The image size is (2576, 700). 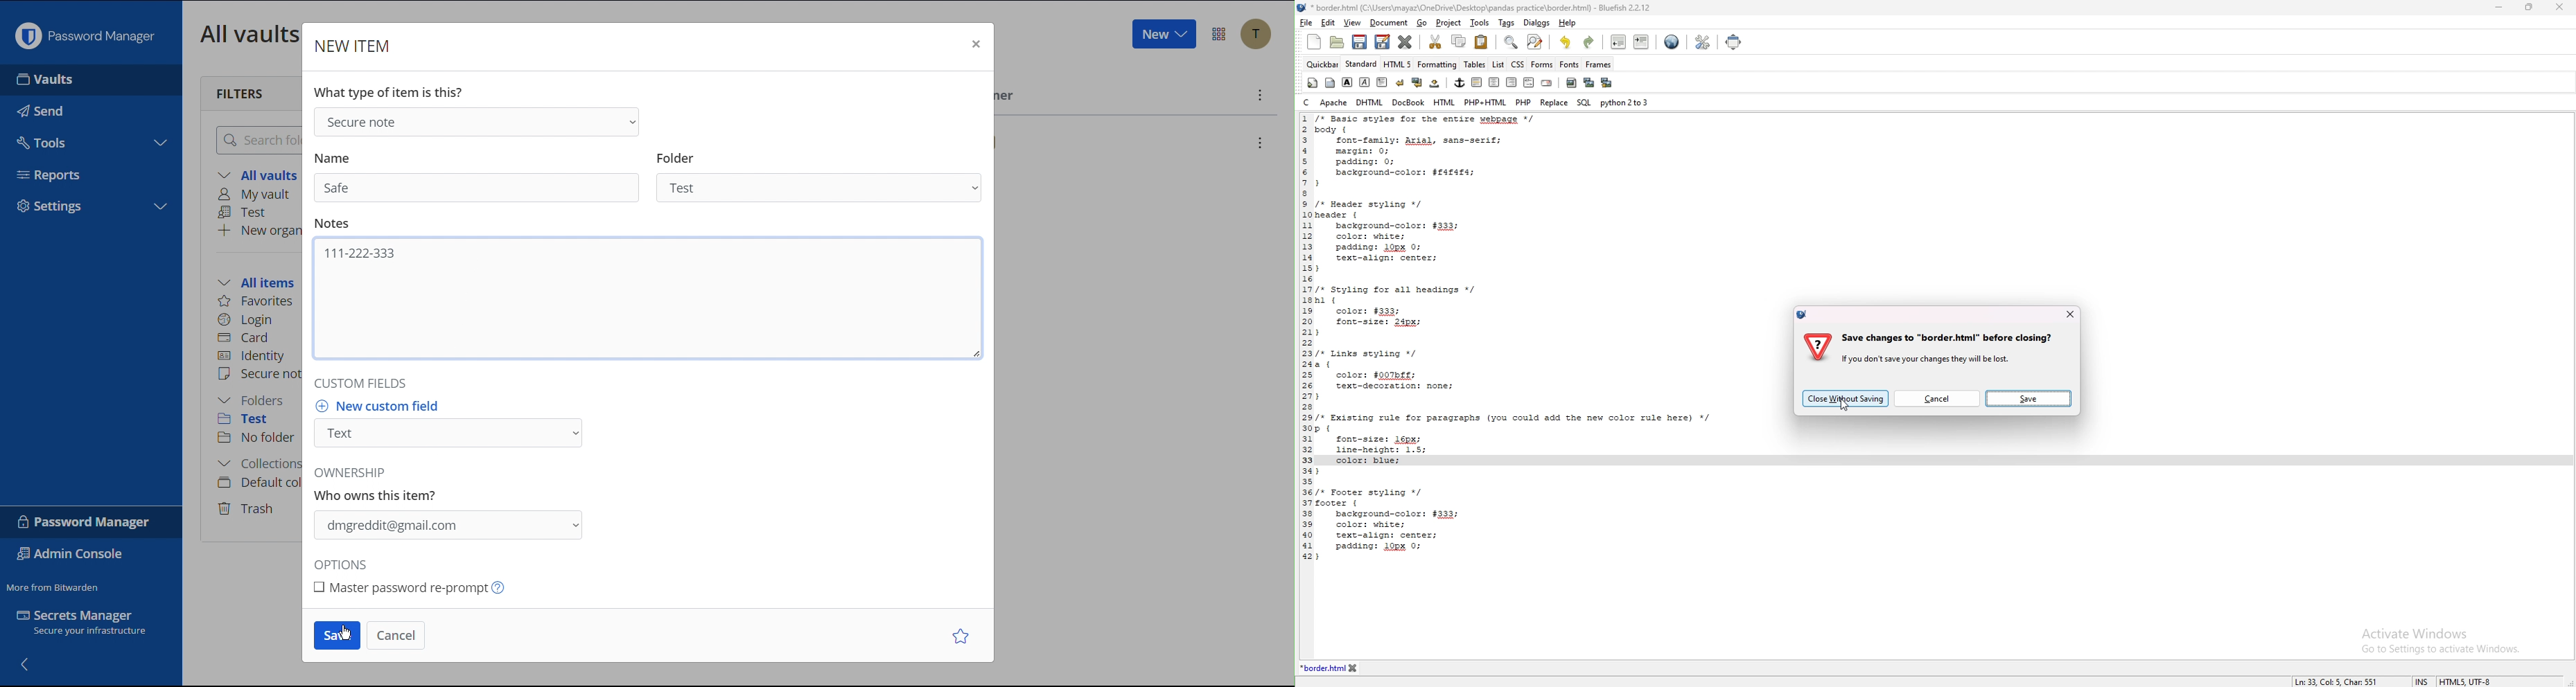 I want to click on No folder, so click(x=258, y=438).